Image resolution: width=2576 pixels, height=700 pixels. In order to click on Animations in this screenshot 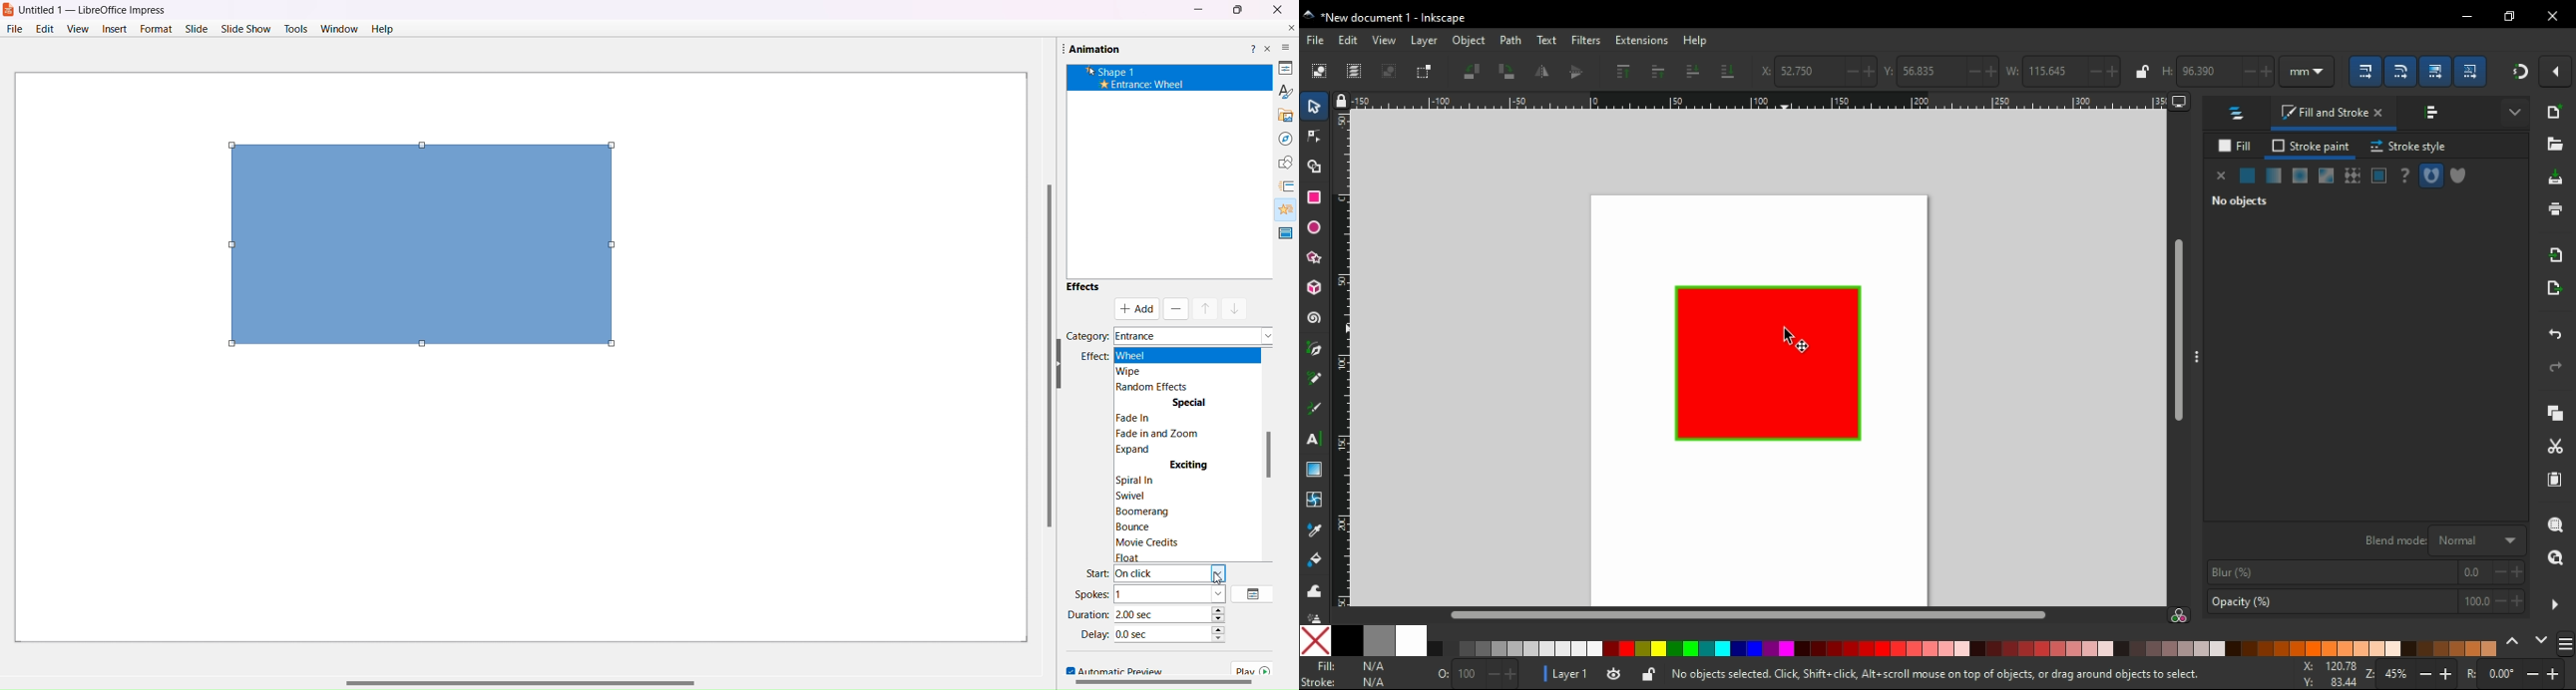, I will do `click(1281, 207)`.